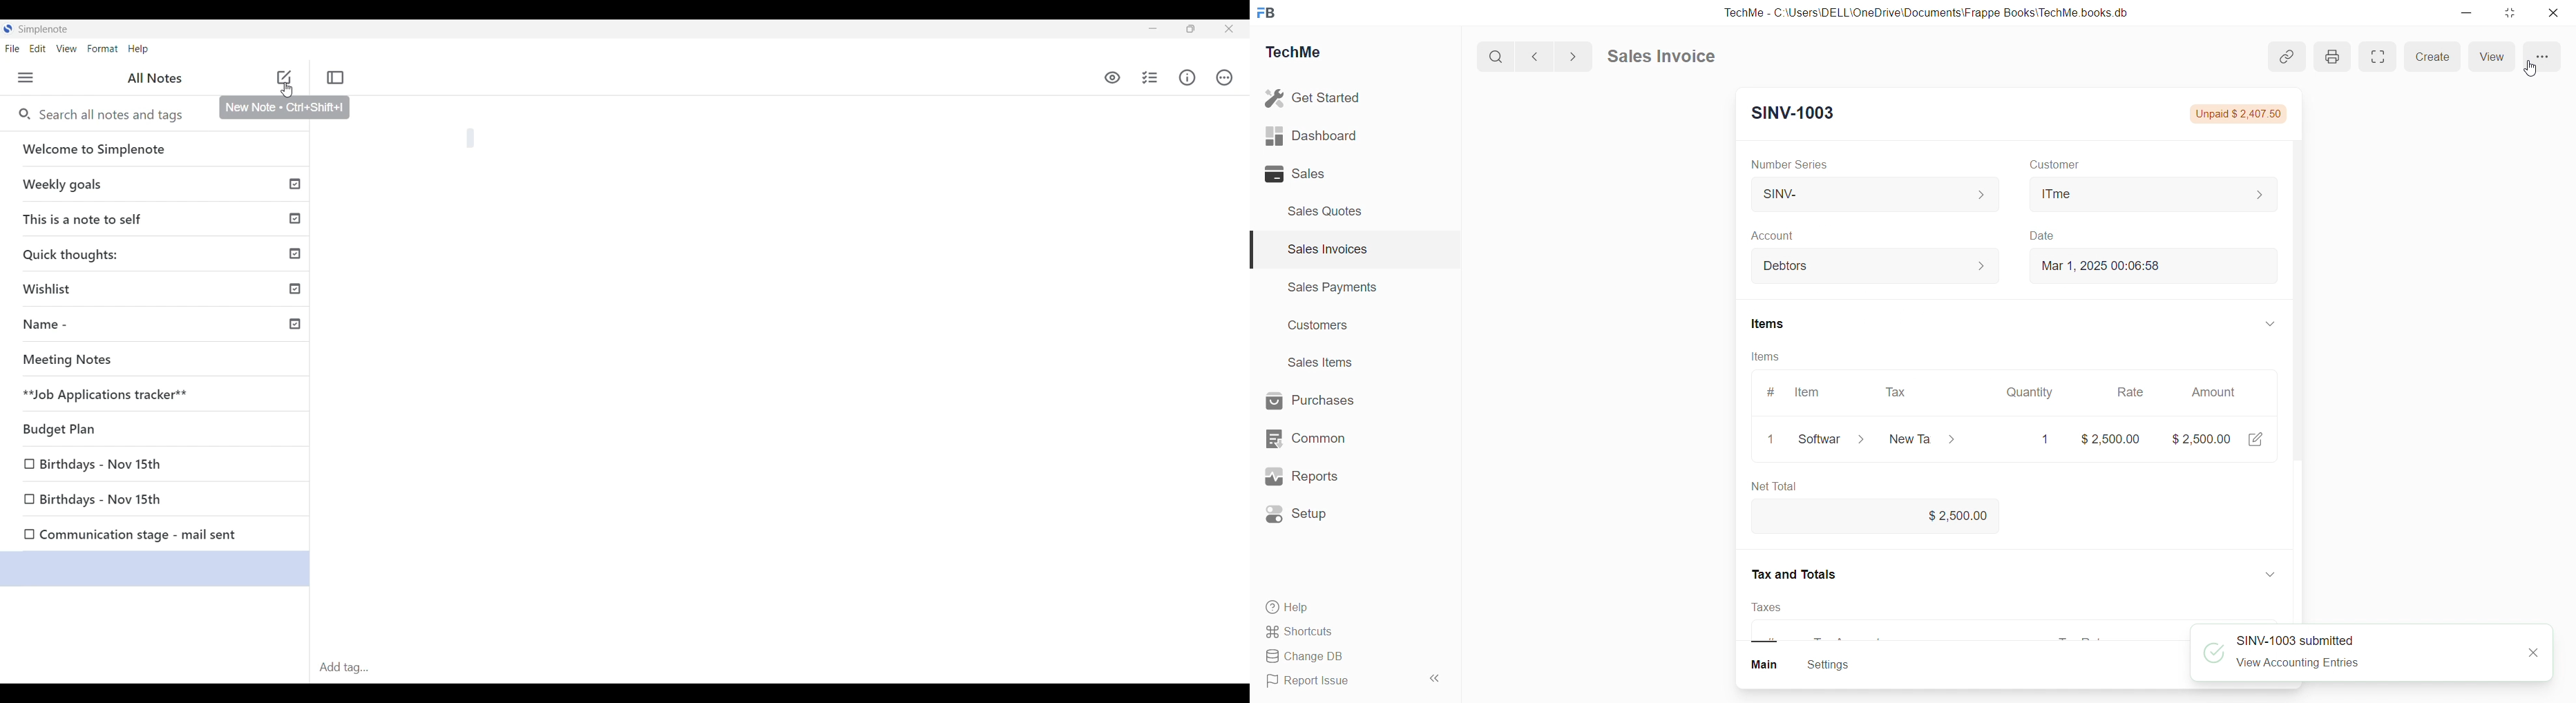 The width and height of the screenshot is (2576, 728). Describe the element at coordinates (1777, 608) in the screenshot. I see `Taxes` at that location.